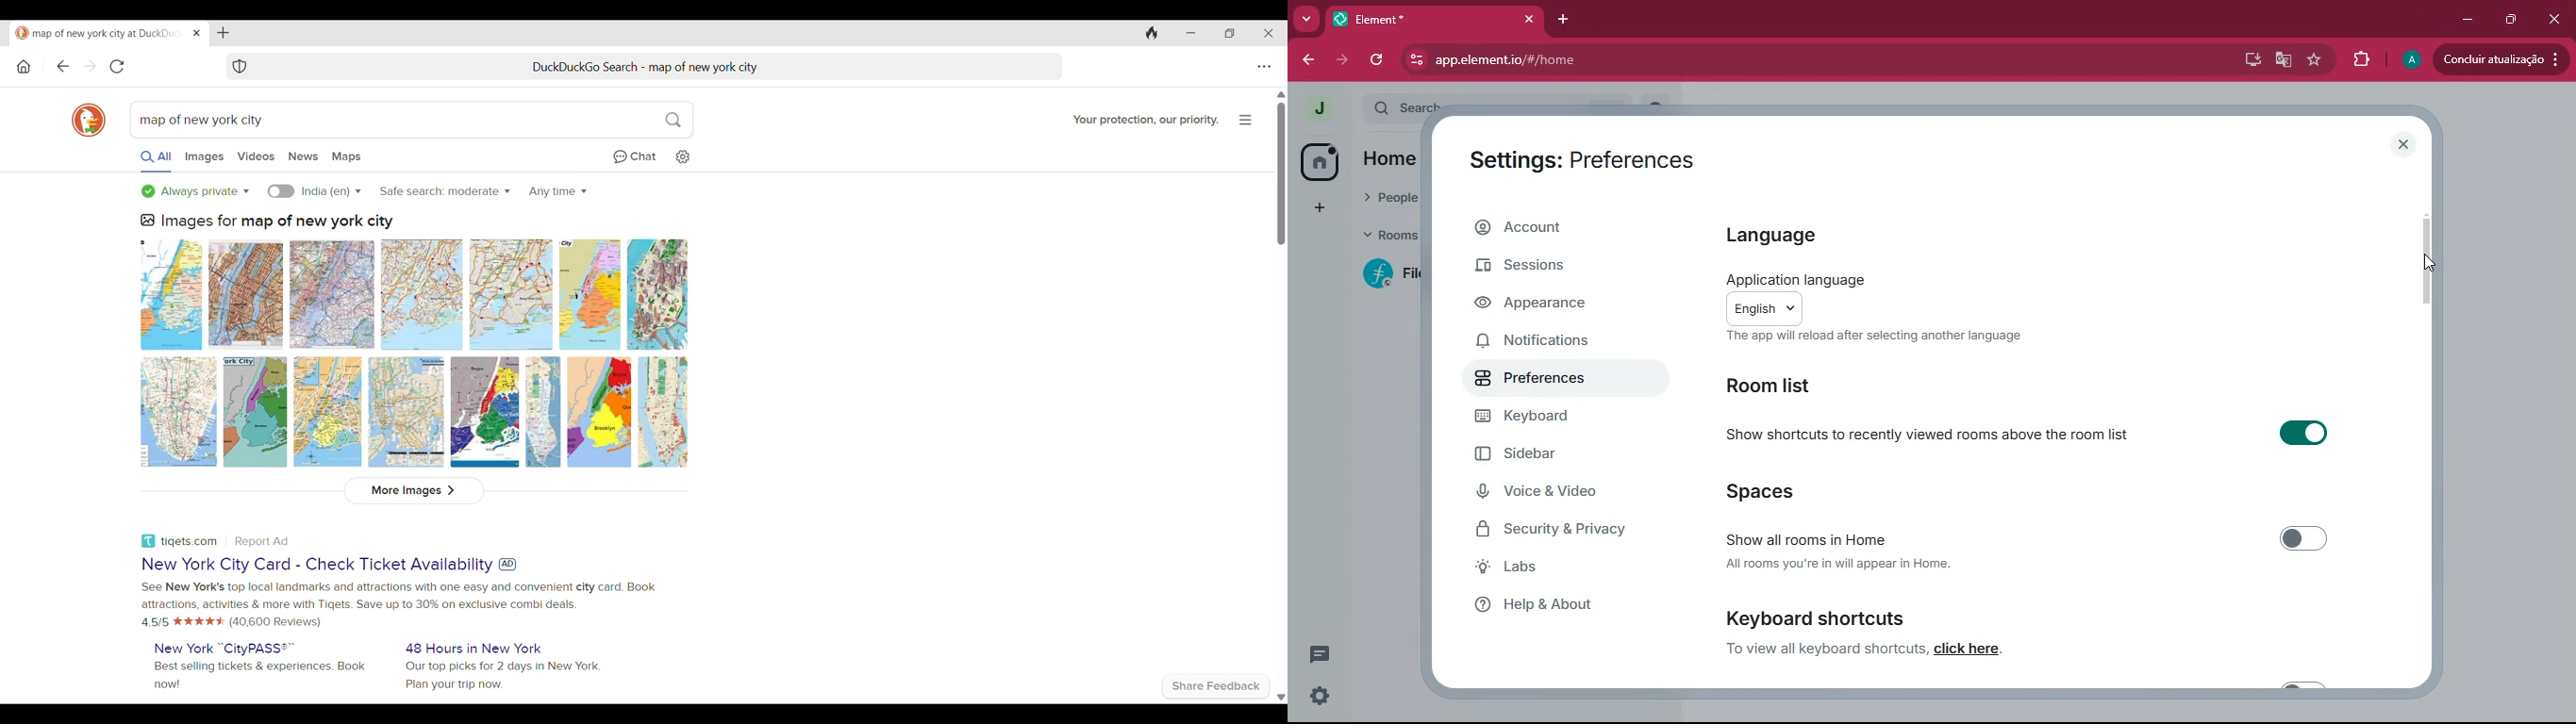 The image size is (2576, 728). What do you see at coordinates (98, 34) in the screenshot?
I see `map of new york city at DuckDuckGo` at bounding box center [98, 34].